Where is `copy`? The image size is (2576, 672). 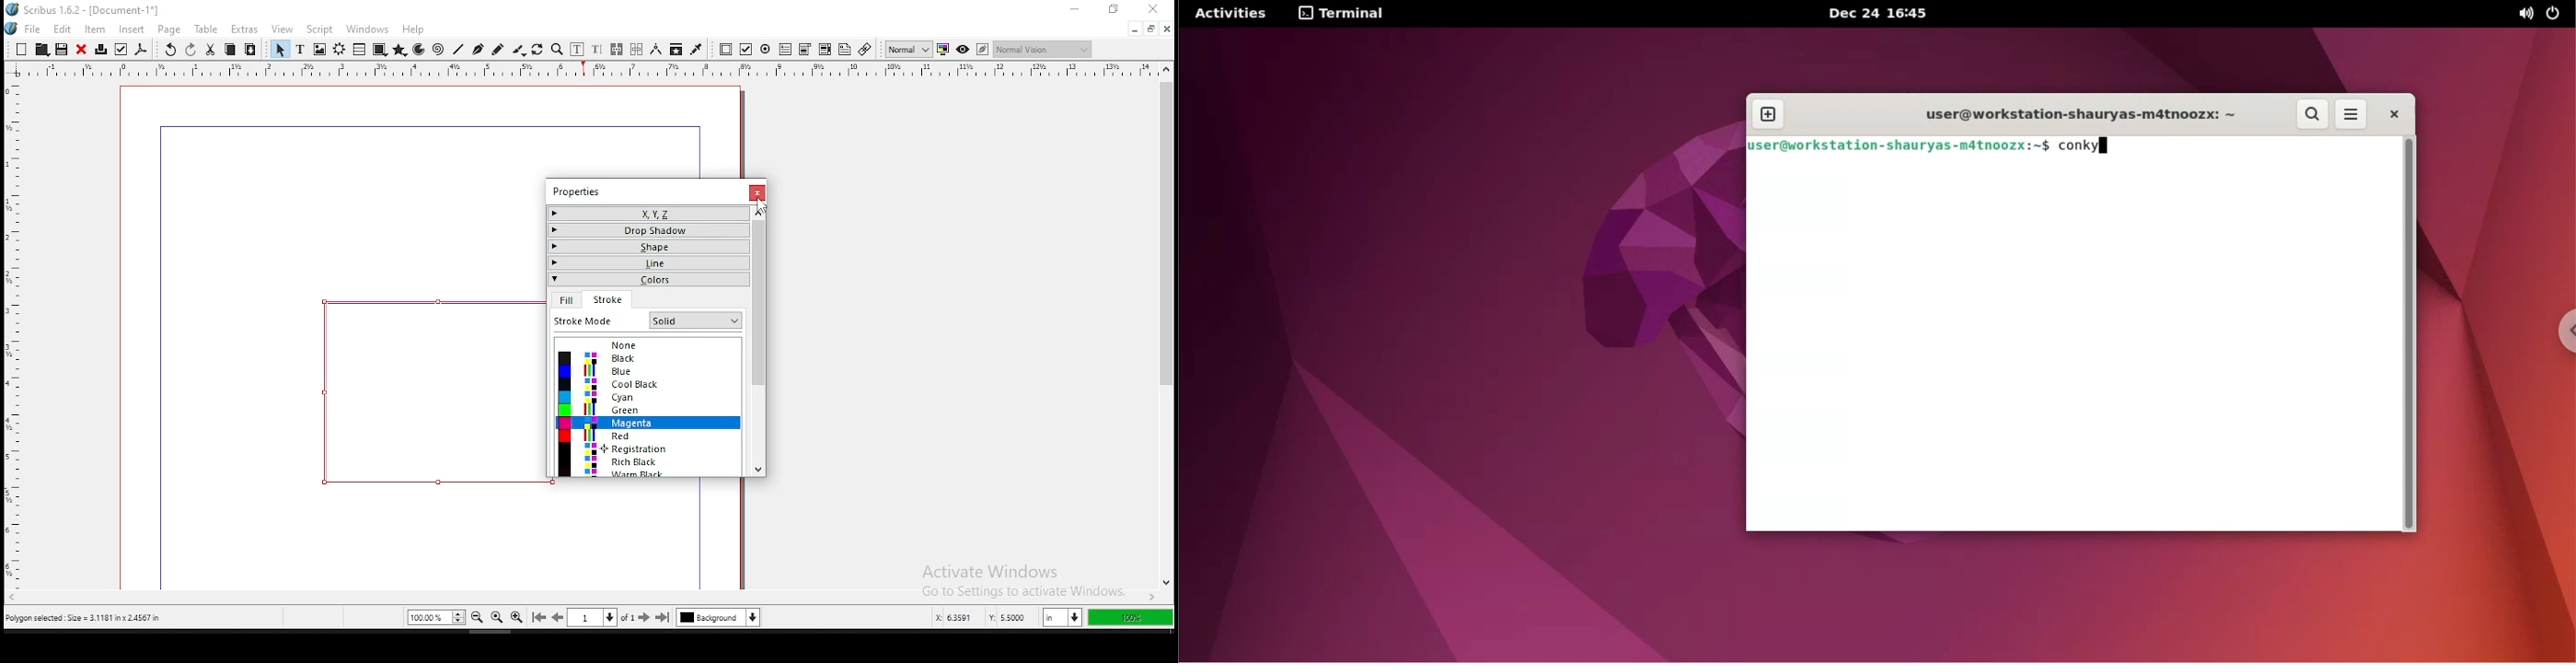
copy is located at coordinates (230, 50).